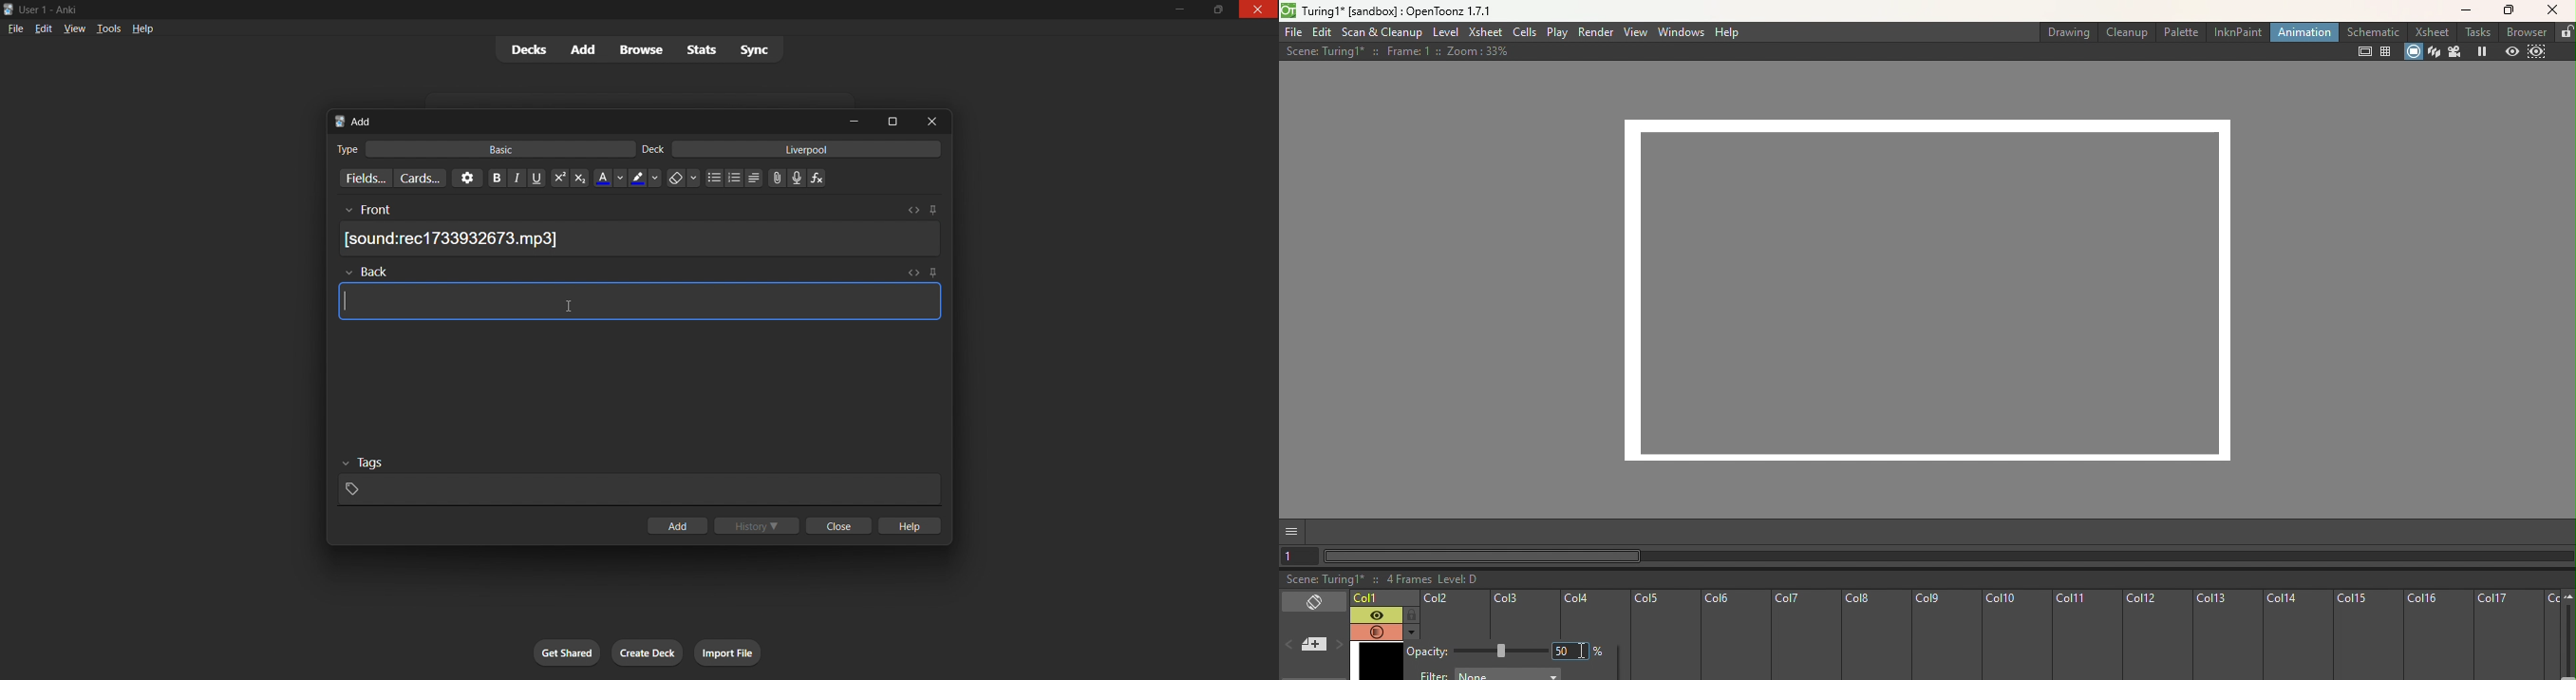 The height and width of the screenshot is (700, 2576). Describe the element at coordinates (559, 9) in the screenshot. I see `windows title bar` at that location.